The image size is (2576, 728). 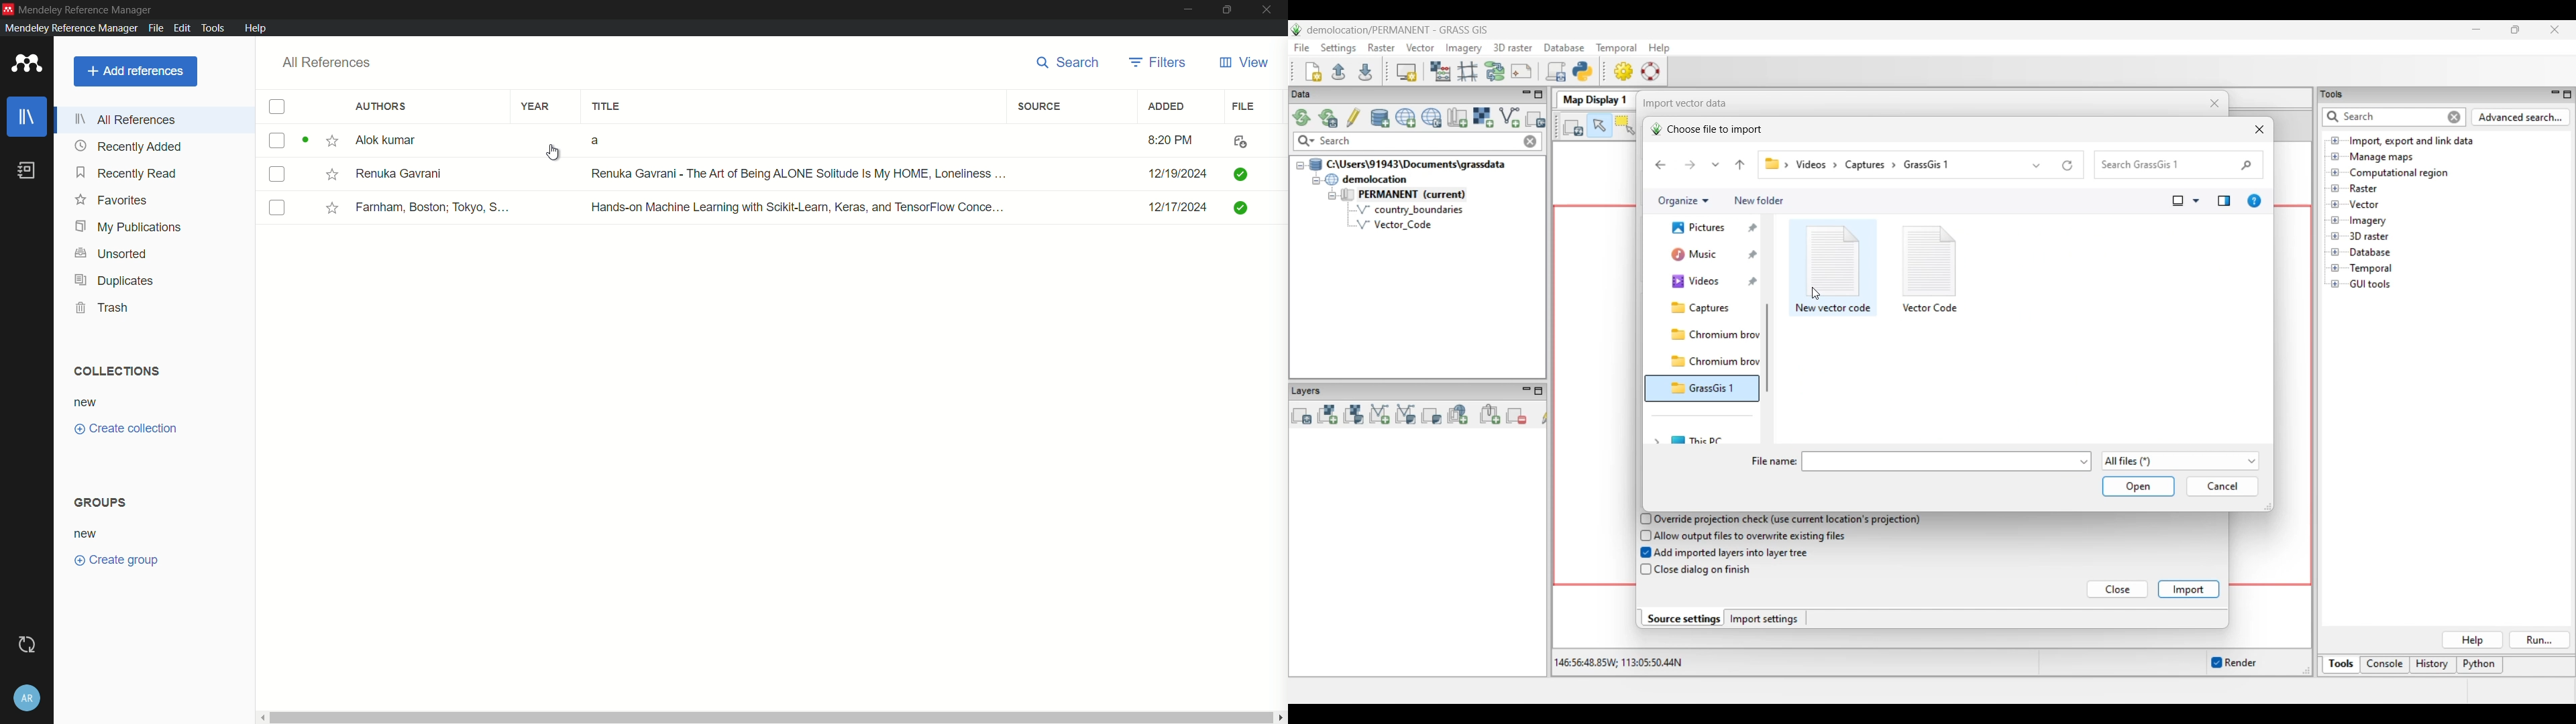 What do you see at coordinates (276, 107) in the screenshot?
I see `checkbox` at bounding box center [276, 107].